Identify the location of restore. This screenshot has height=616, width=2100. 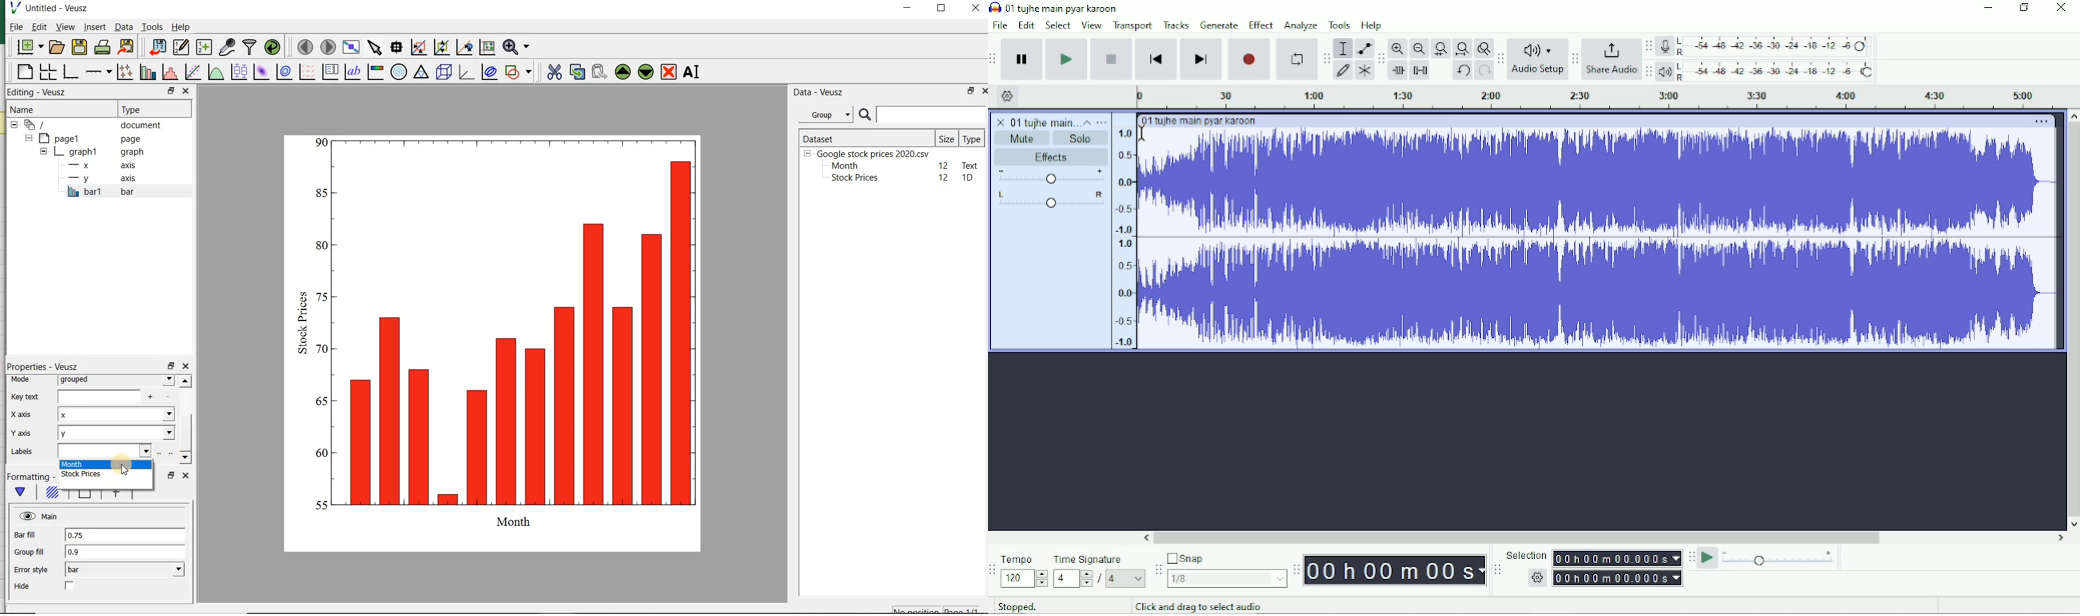
(969, 92).